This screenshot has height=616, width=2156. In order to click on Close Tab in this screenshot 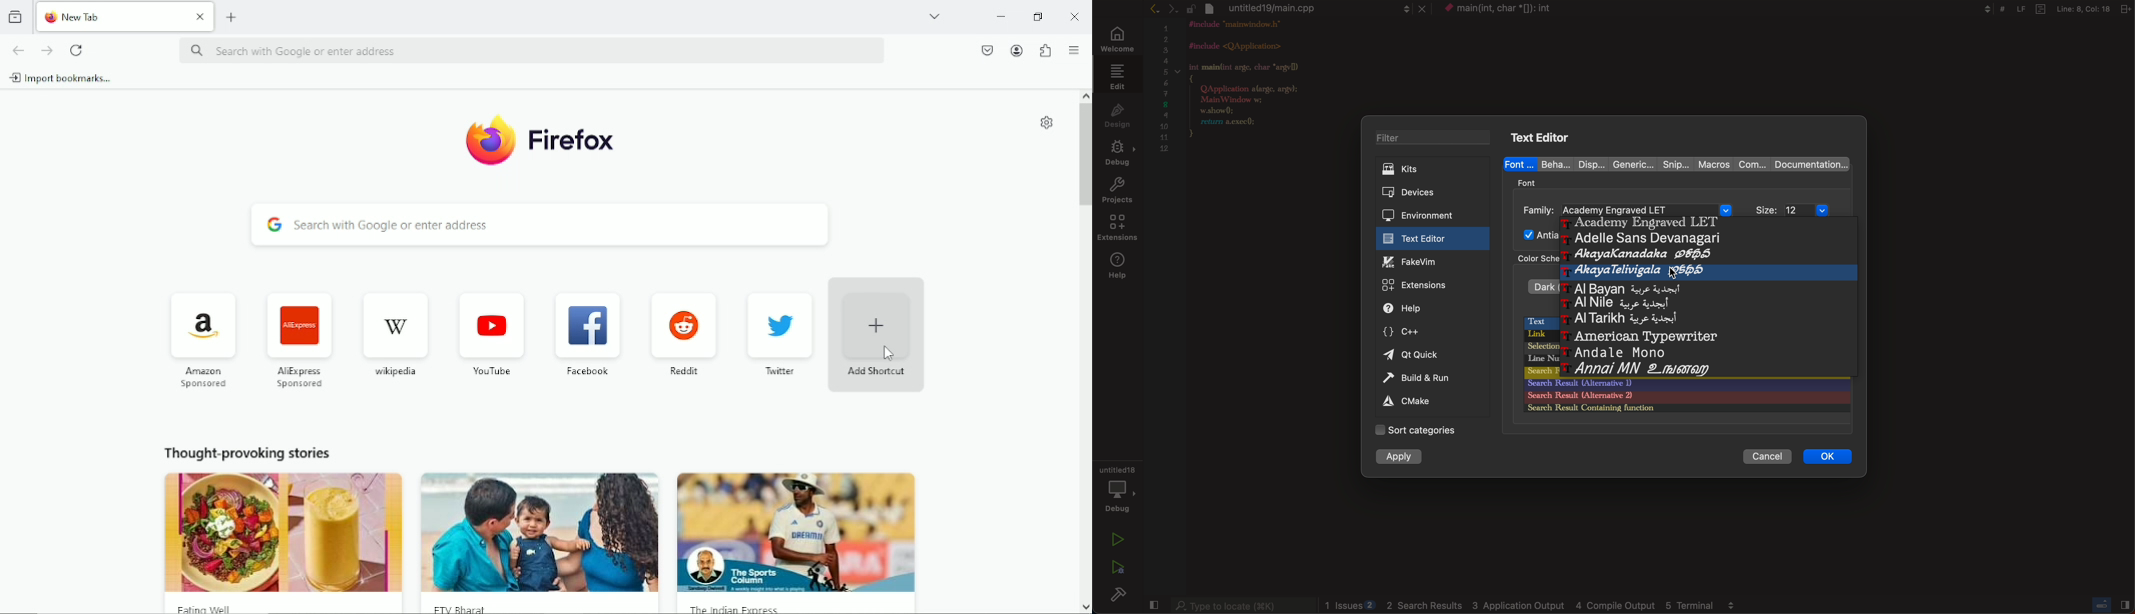, I will do `click(201, 17)`.